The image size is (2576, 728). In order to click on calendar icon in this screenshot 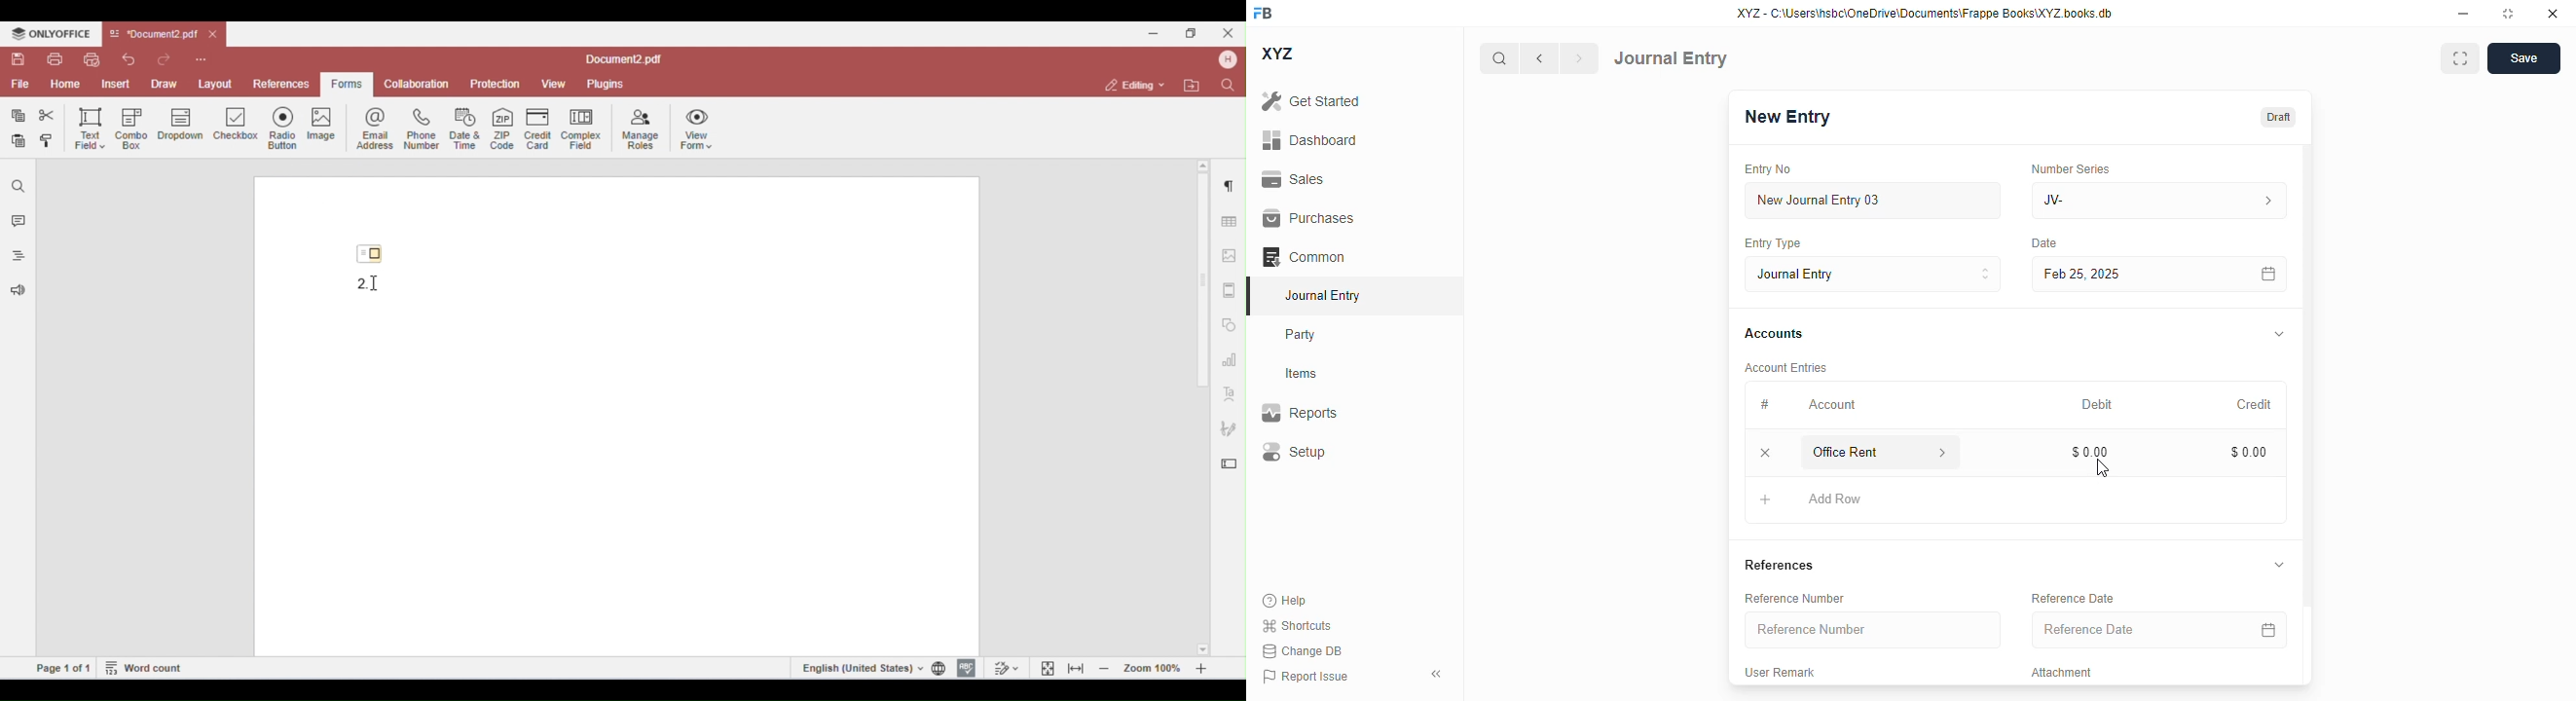, I will do `click(2268, 629)`.